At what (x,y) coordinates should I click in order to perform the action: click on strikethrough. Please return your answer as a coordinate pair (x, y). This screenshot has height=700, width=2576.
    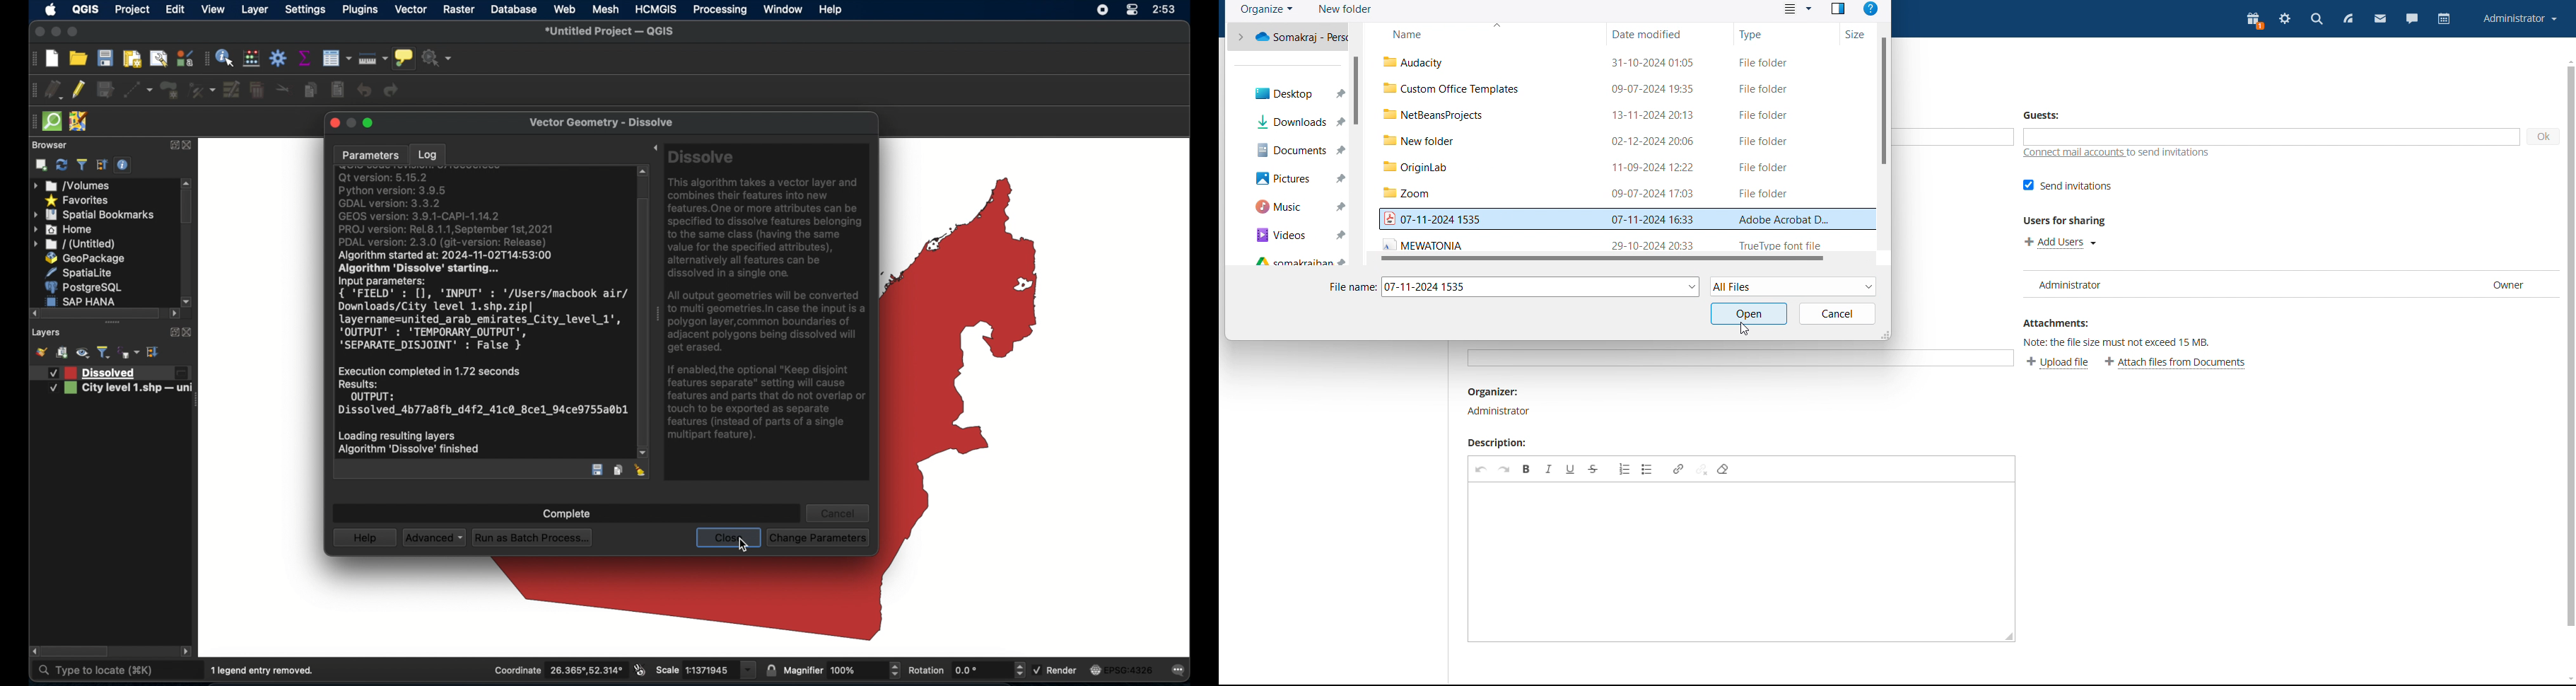
    Looking at the image, I should click on (1593, 470).